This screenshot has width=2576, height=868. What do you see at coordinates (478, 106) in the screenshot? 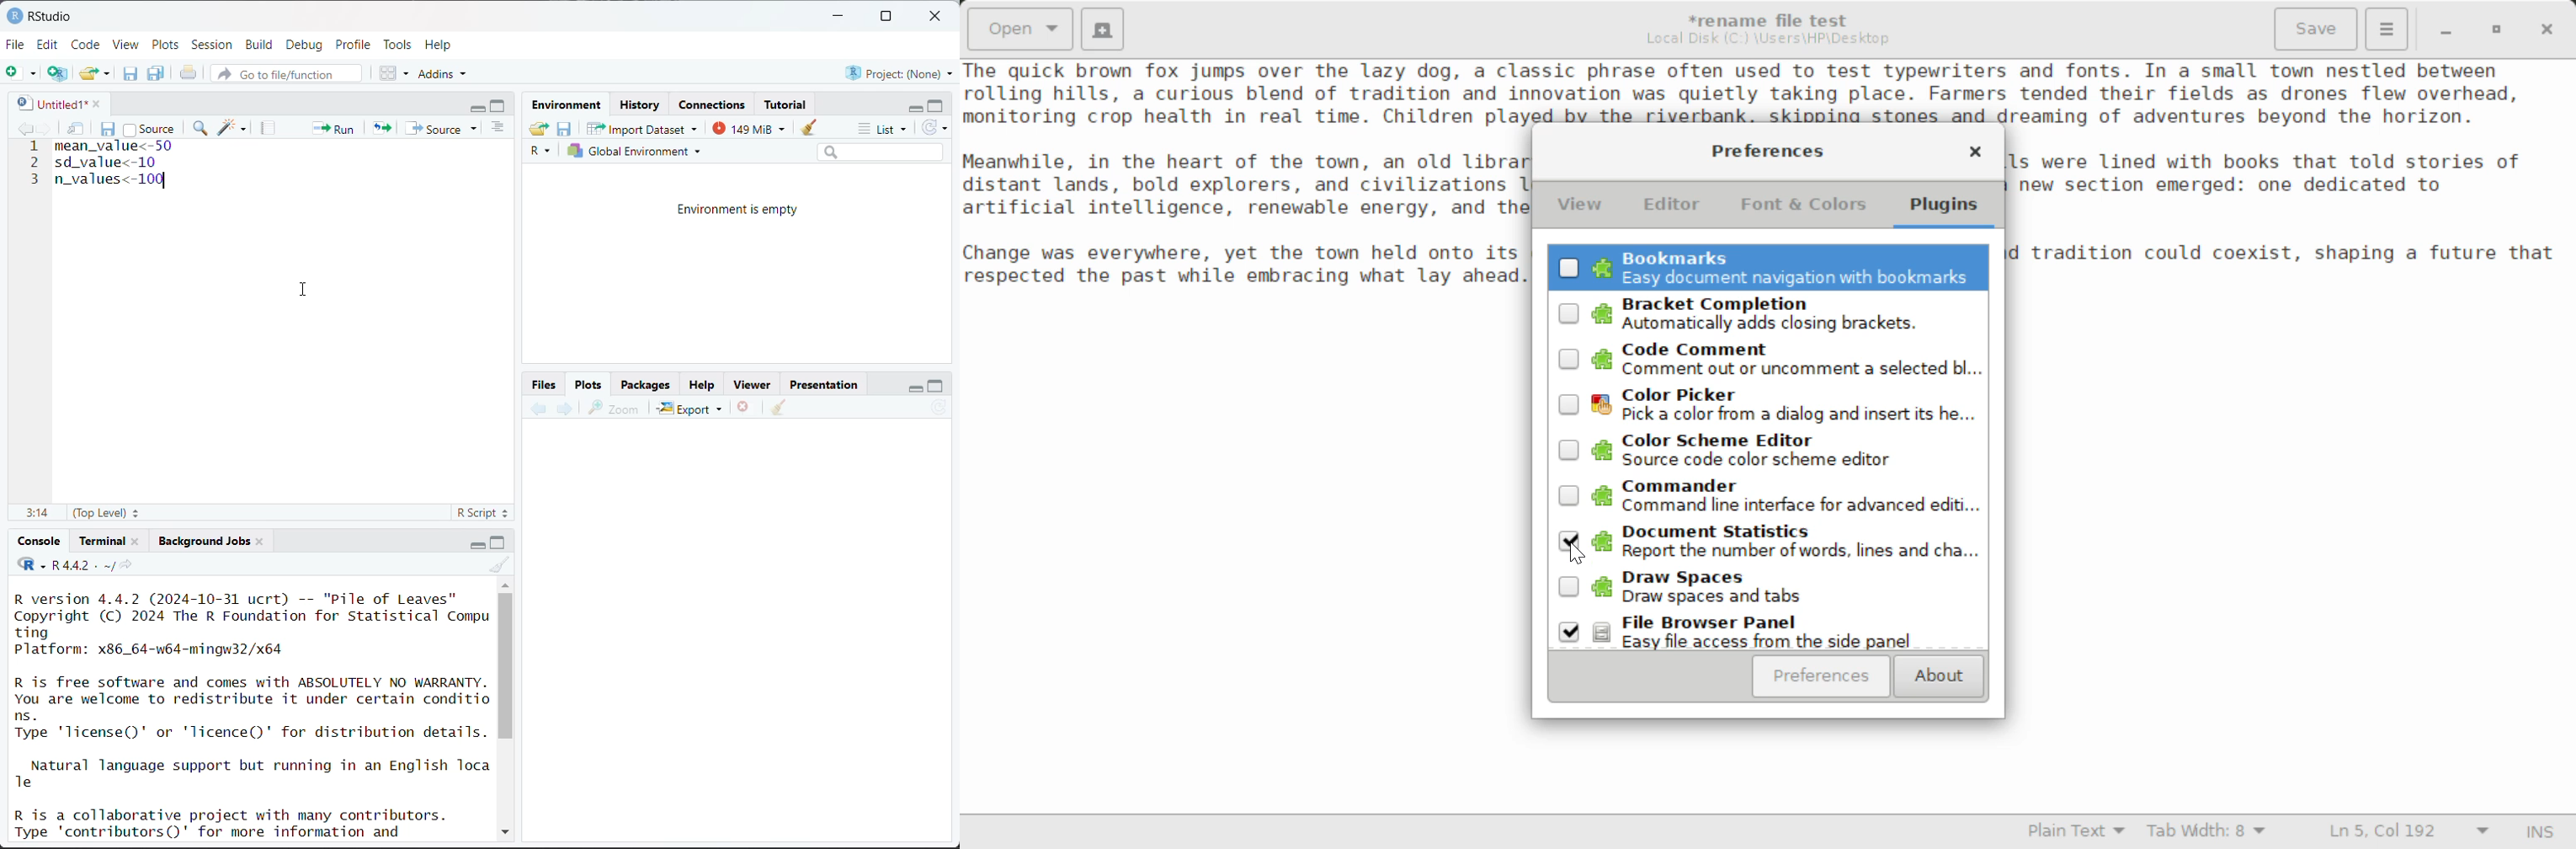
I see `minimize` at bounding box center [478, 106].